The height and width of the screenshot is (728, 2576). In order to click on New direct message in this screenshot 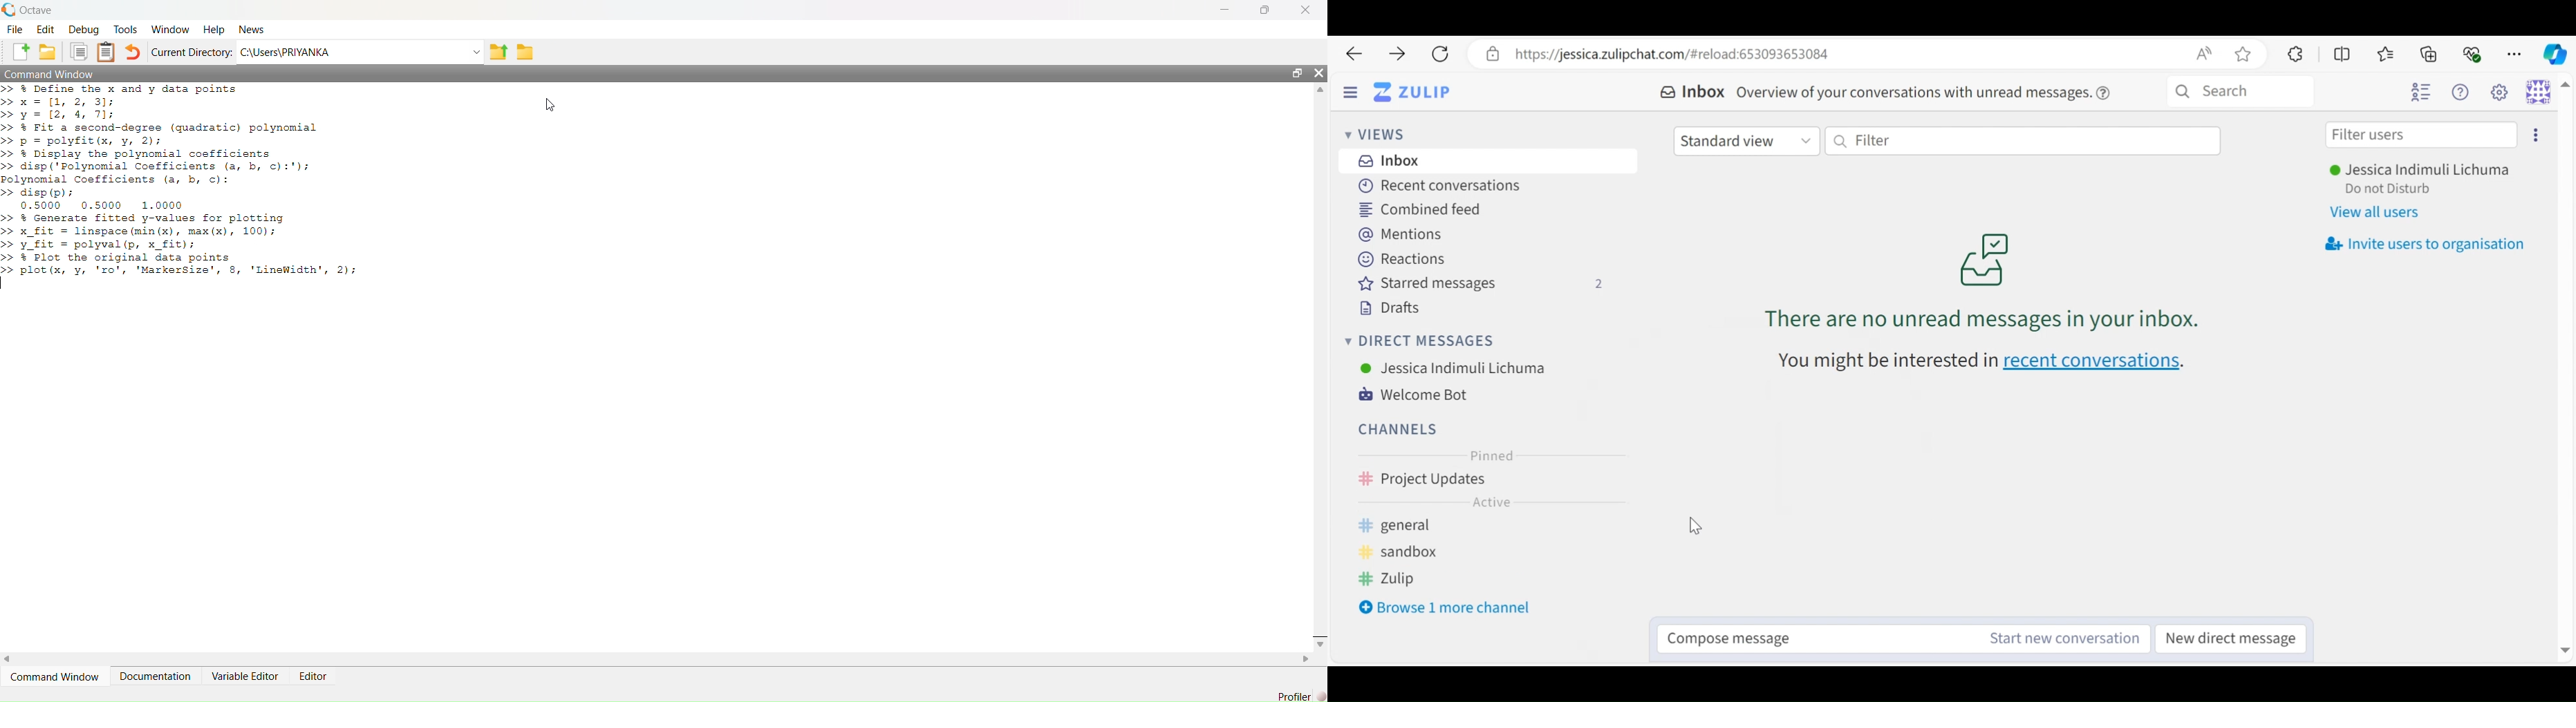, I will do `click(2235, 638)`.